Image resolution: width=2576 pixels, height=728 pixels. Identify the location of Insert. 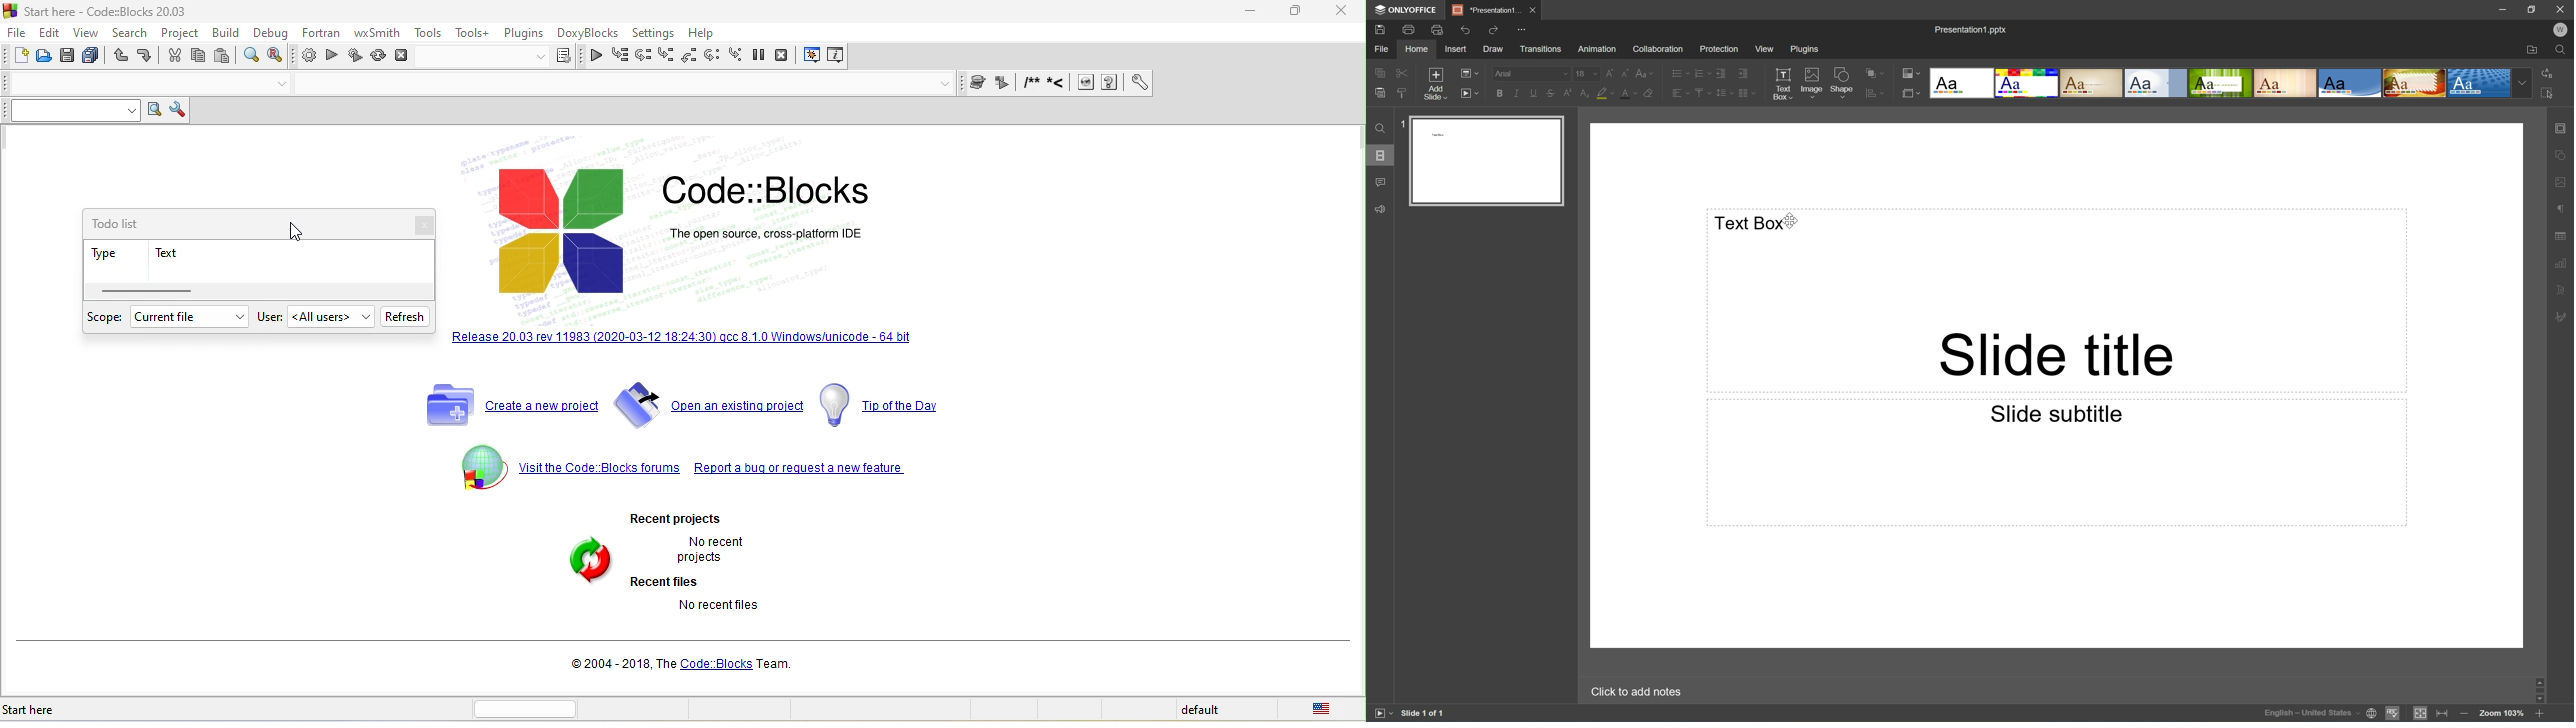
(1454, 49).